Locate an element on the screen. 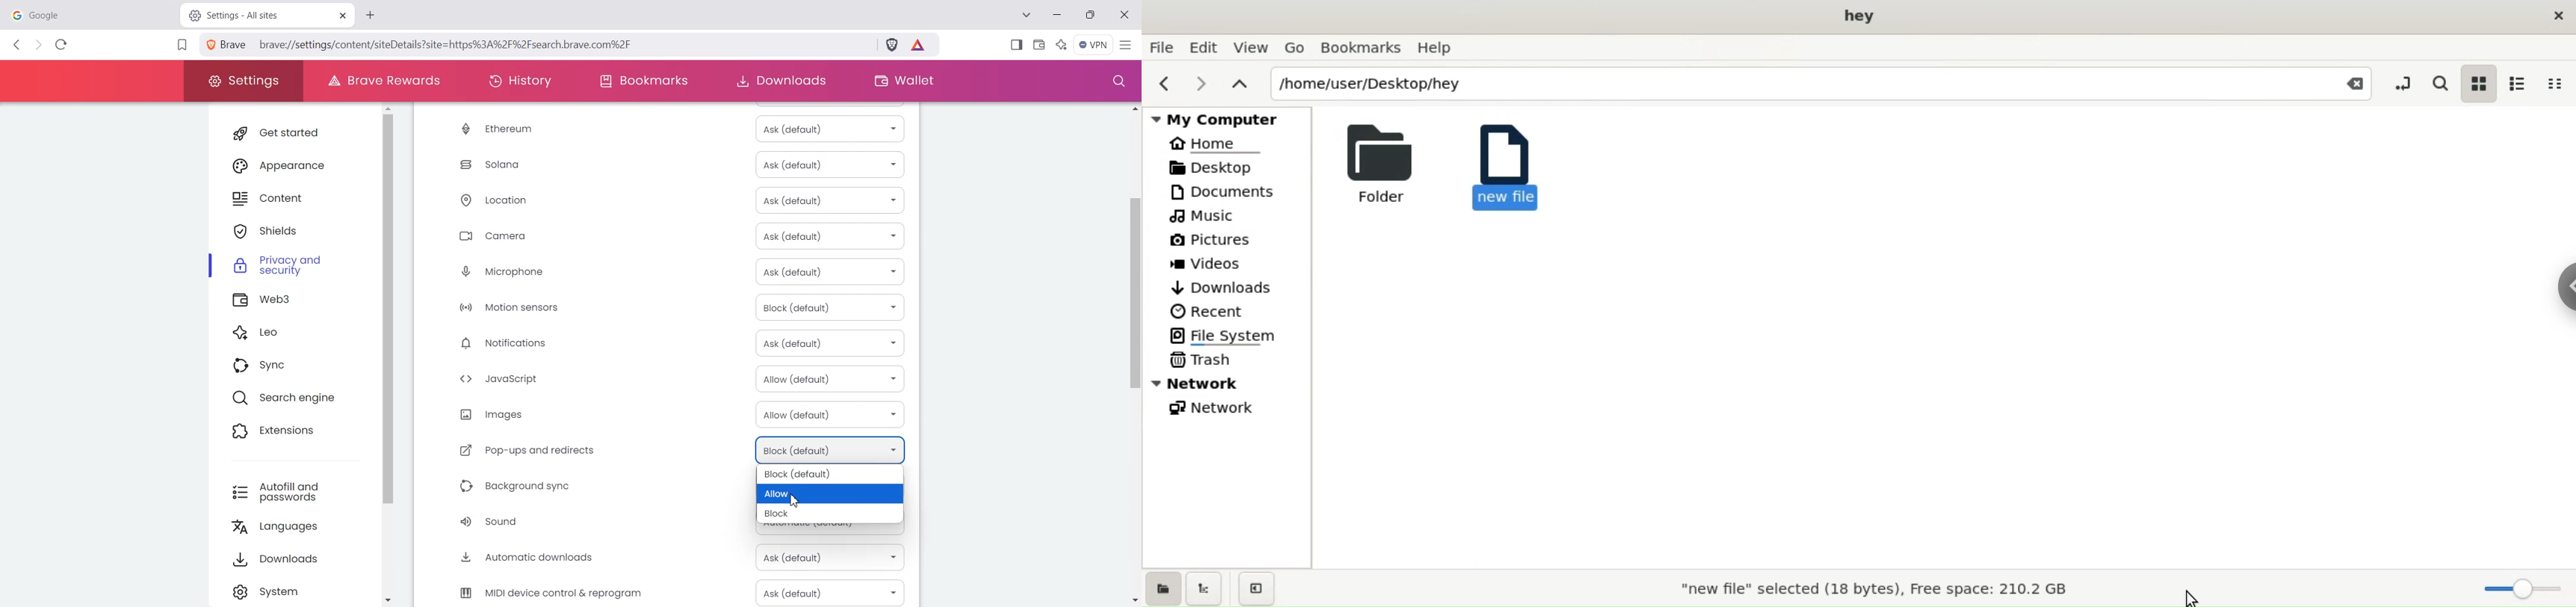 Image resolution: width=2576 pixels, height=616 pixels. Shields is located at coordinates (294, 231).